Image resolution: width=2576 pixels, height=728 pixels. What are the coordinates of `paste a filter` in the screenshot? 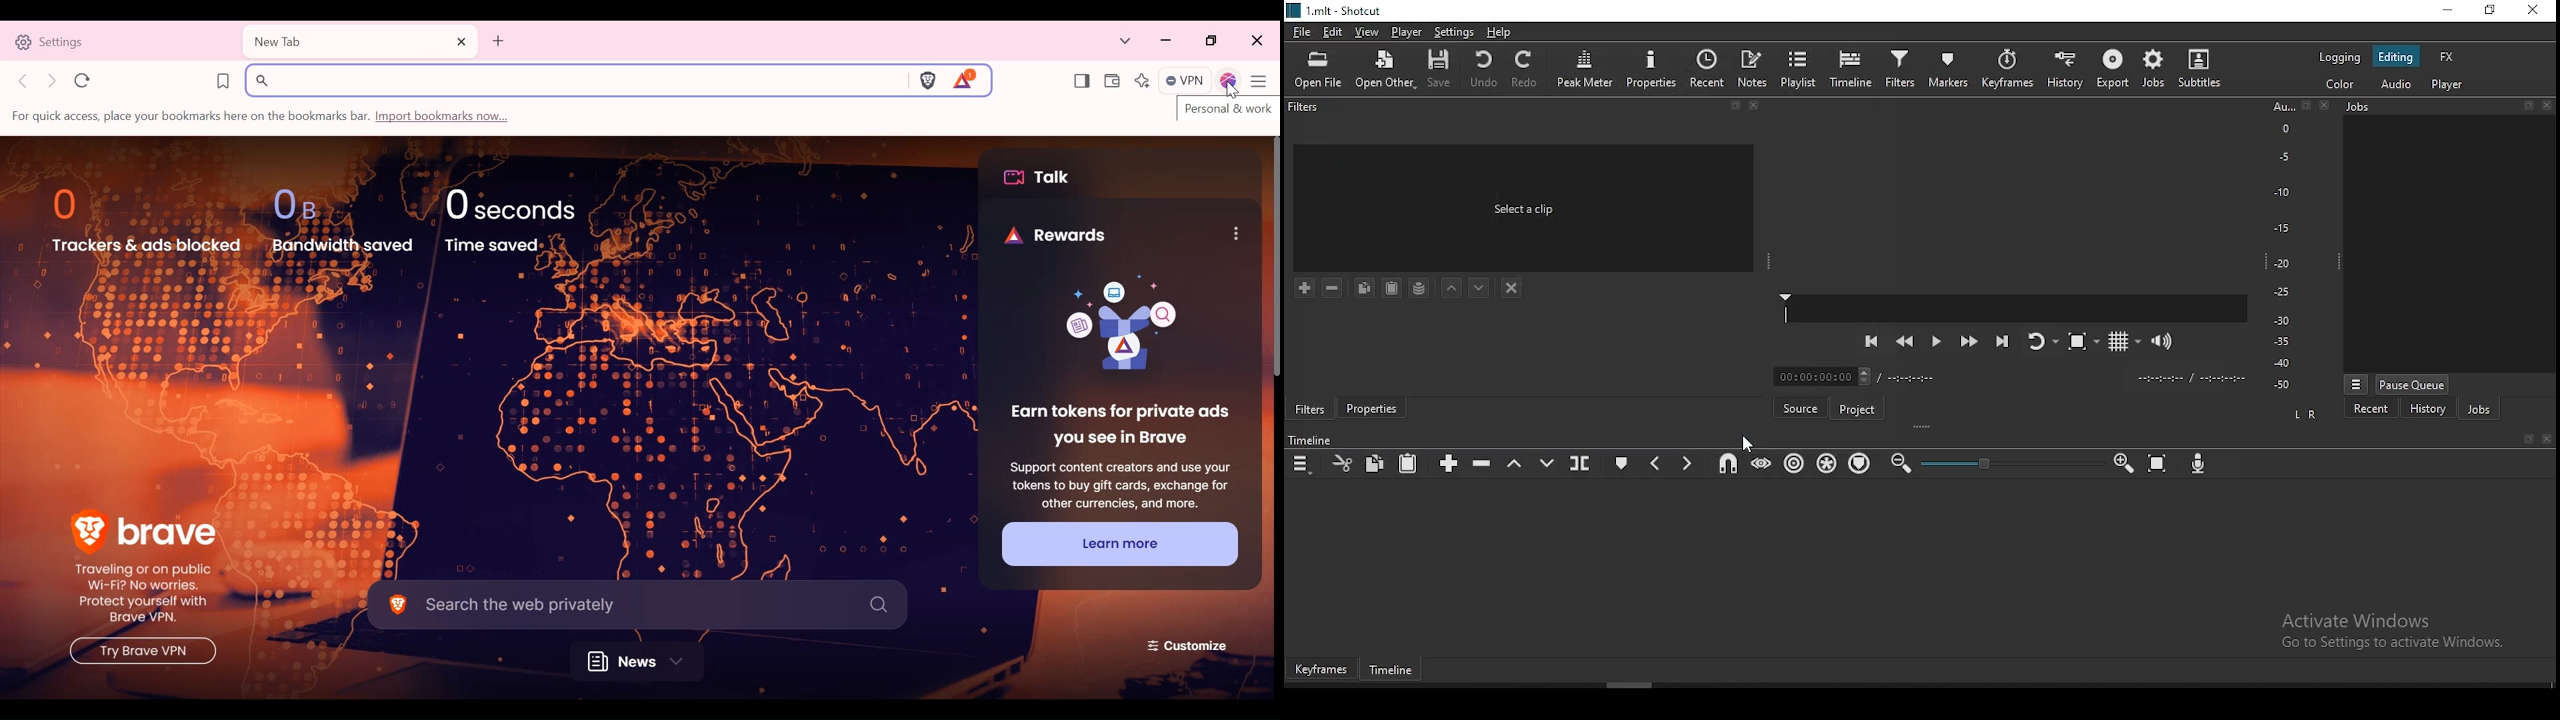 It's located at (1393, 287).